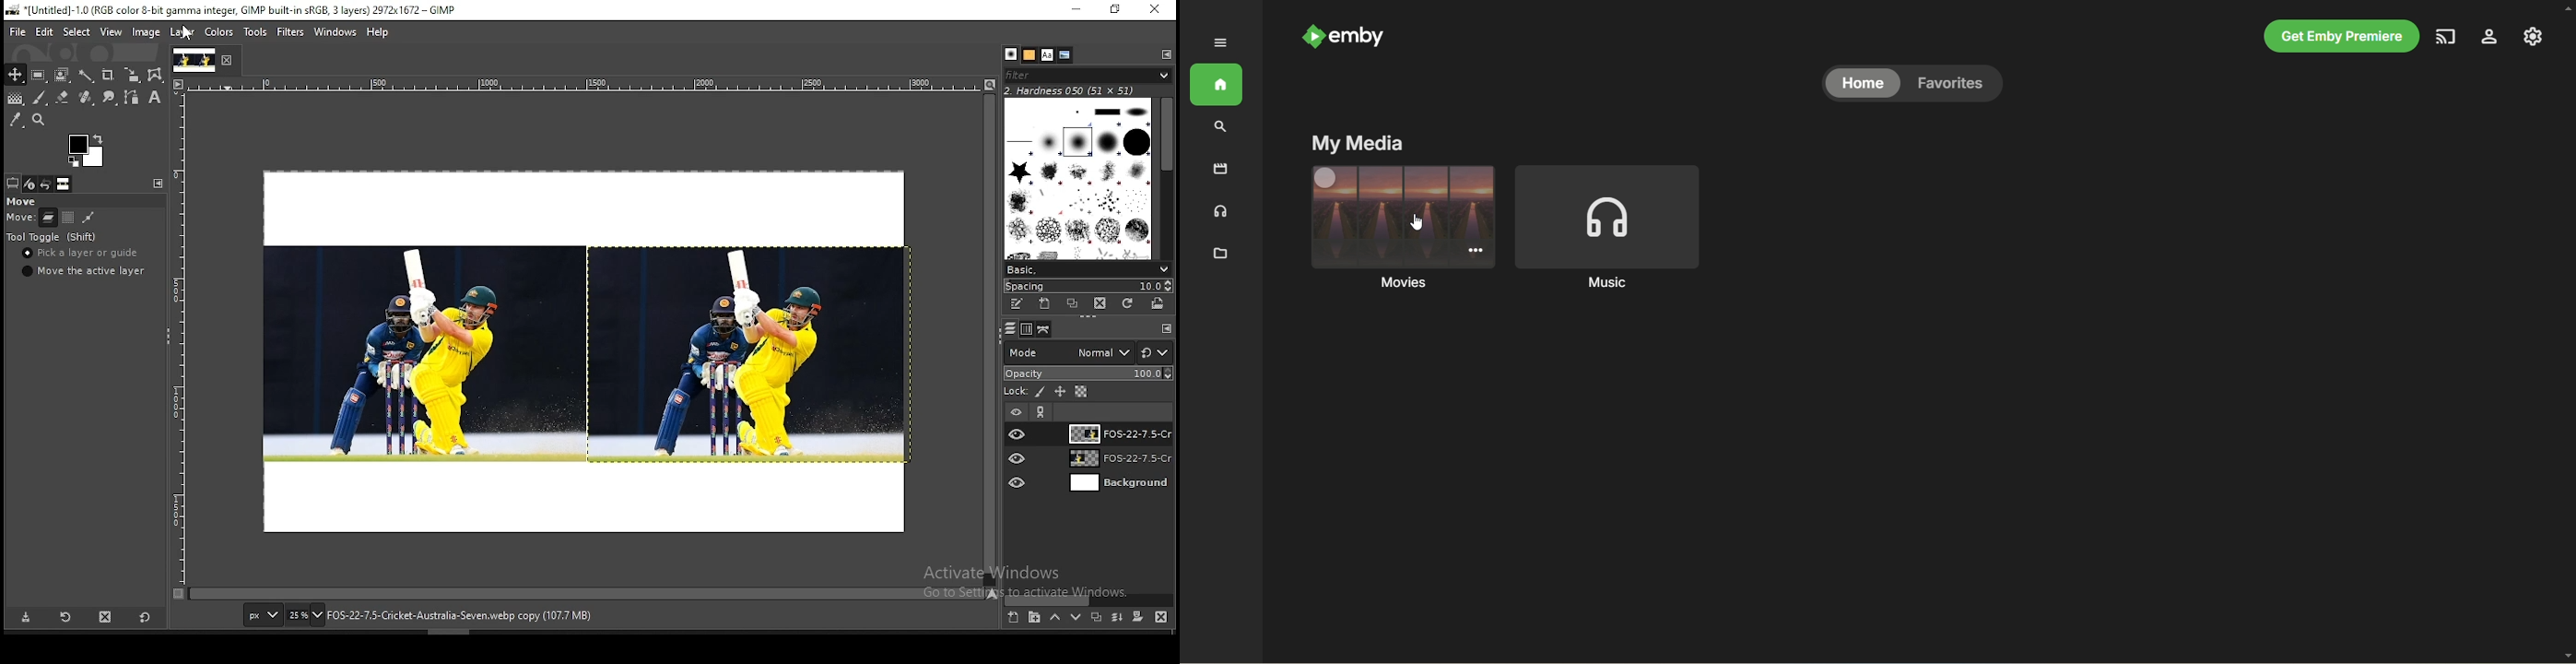 The height and width of the screenshot is (672, 2576). What do you see at coordinates (1054, 619) in the screenshot?
I see `move layer on step up` at bounding box center [1054, 619].